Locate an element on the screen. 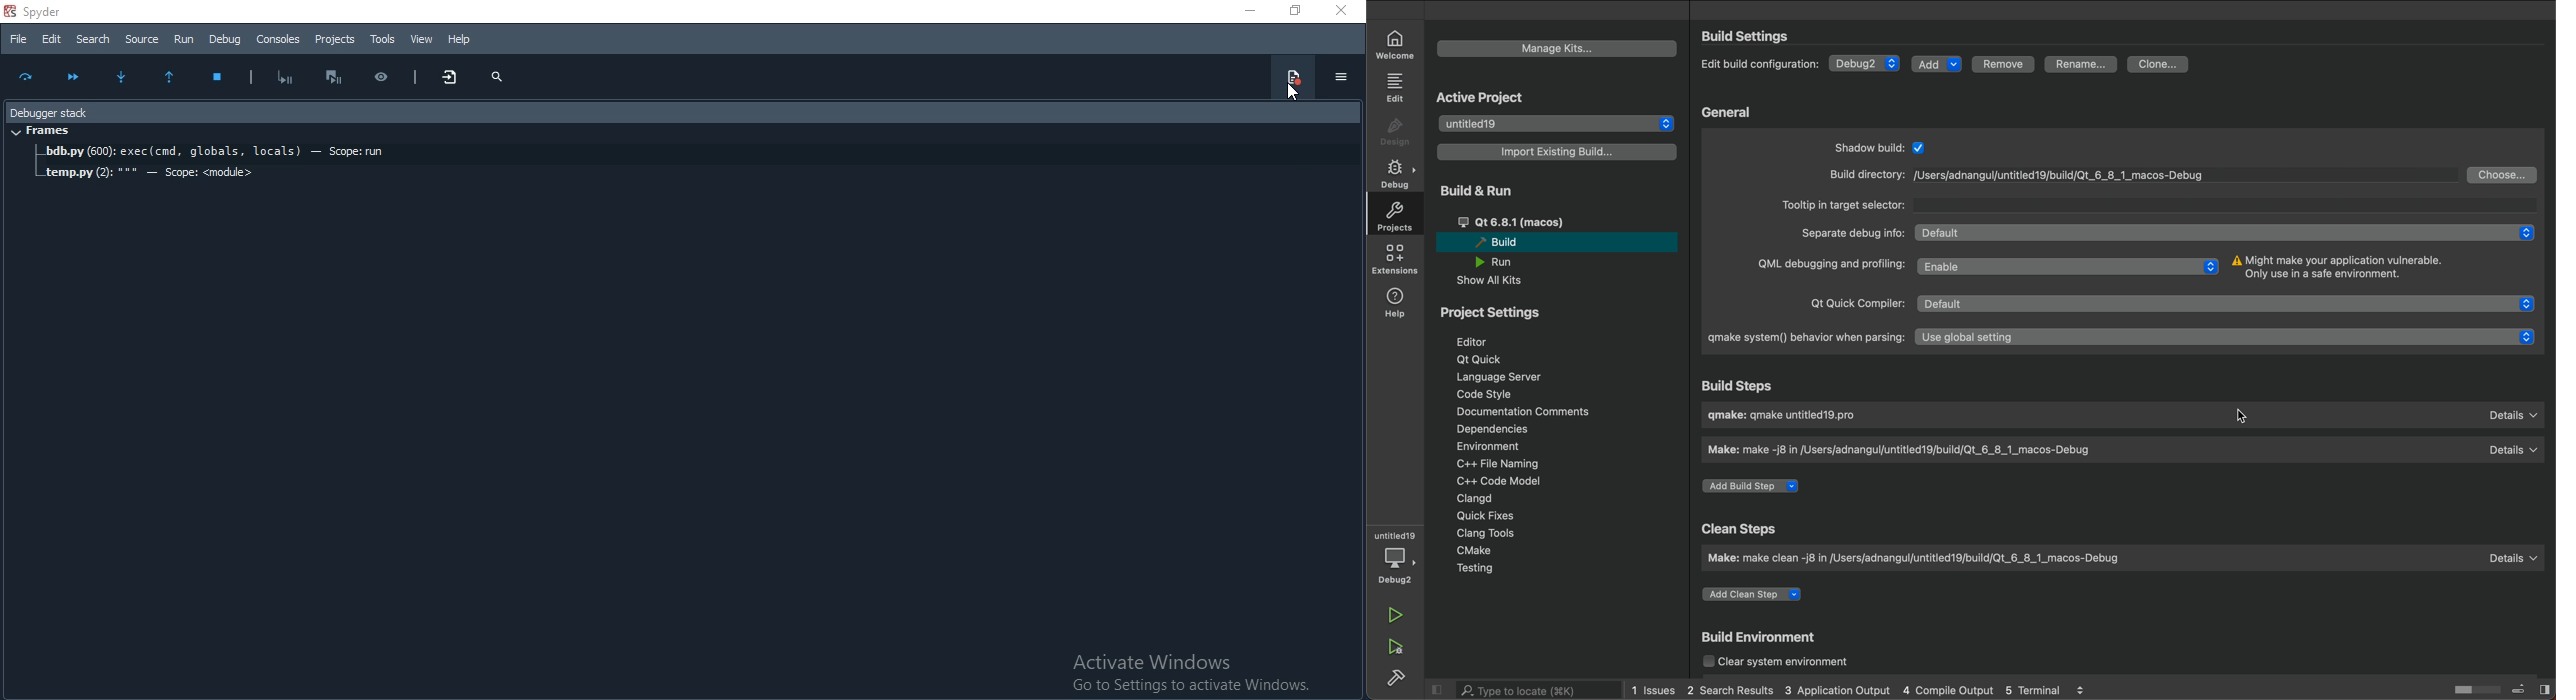 The image size is (2576, 700). Search is located at coordinates (92, 38).